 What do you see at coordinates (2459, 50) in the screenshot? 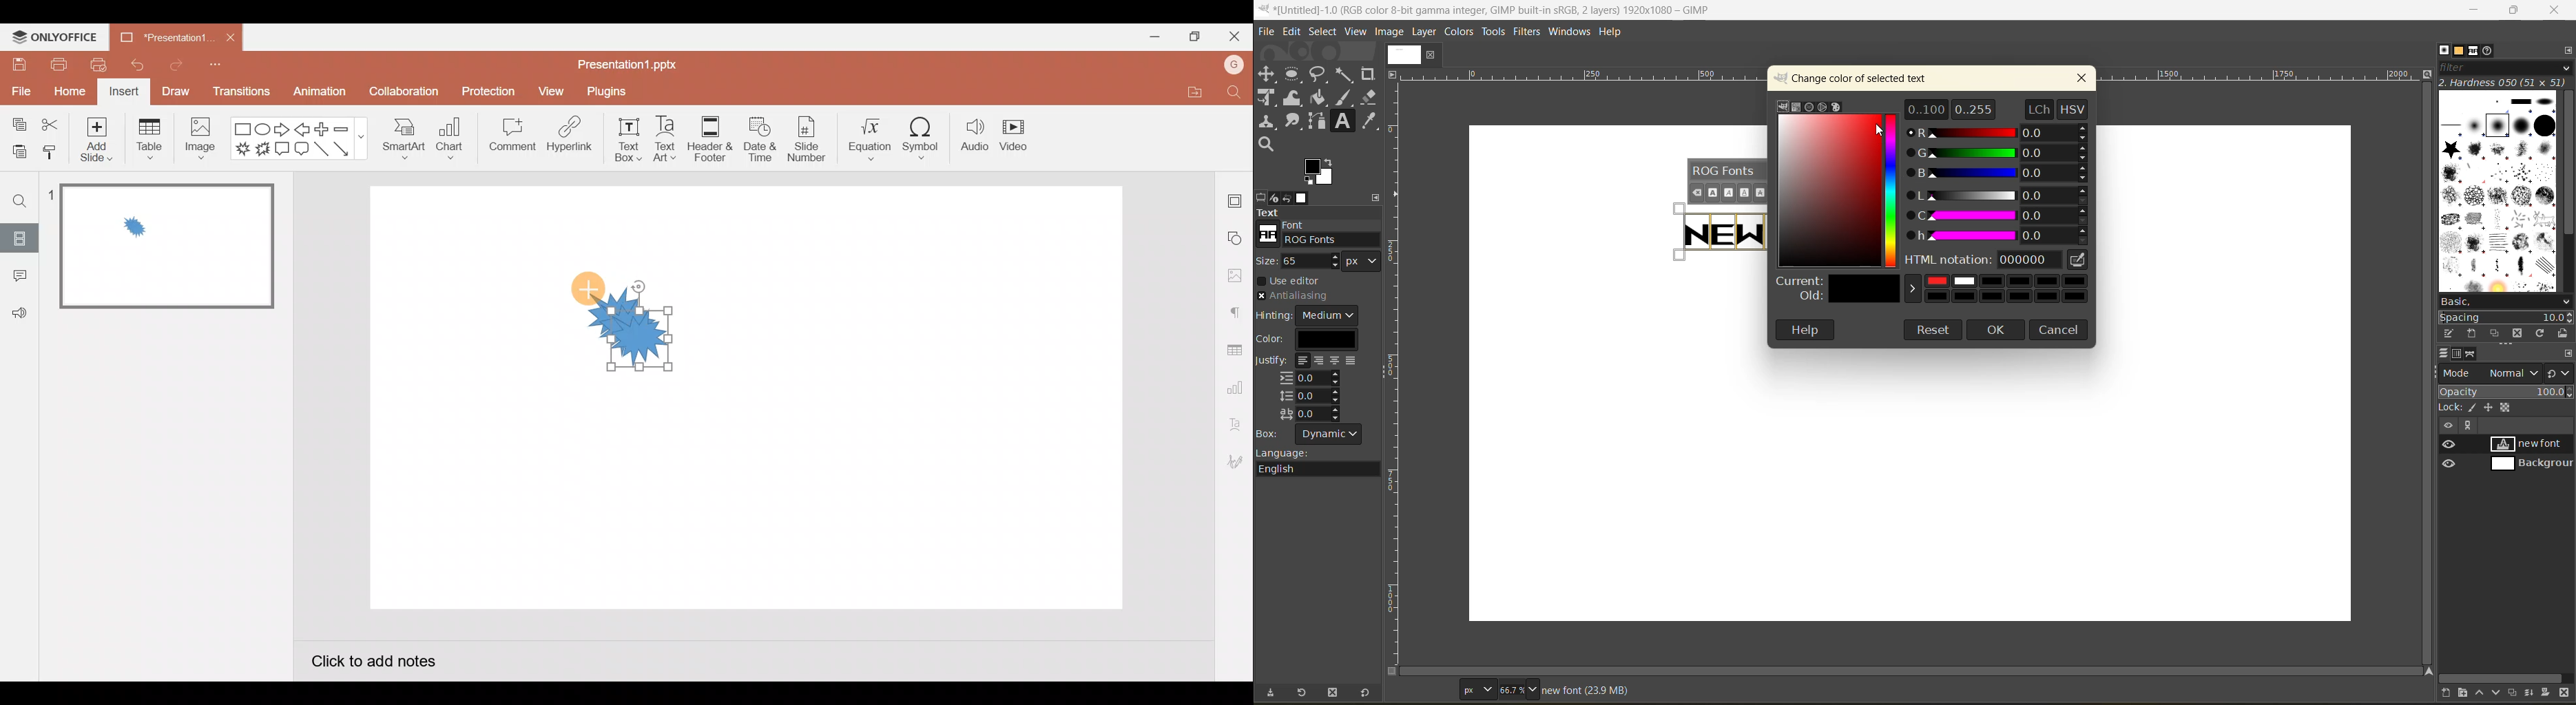
I see `patterns` at bounding box center [2459, 50].